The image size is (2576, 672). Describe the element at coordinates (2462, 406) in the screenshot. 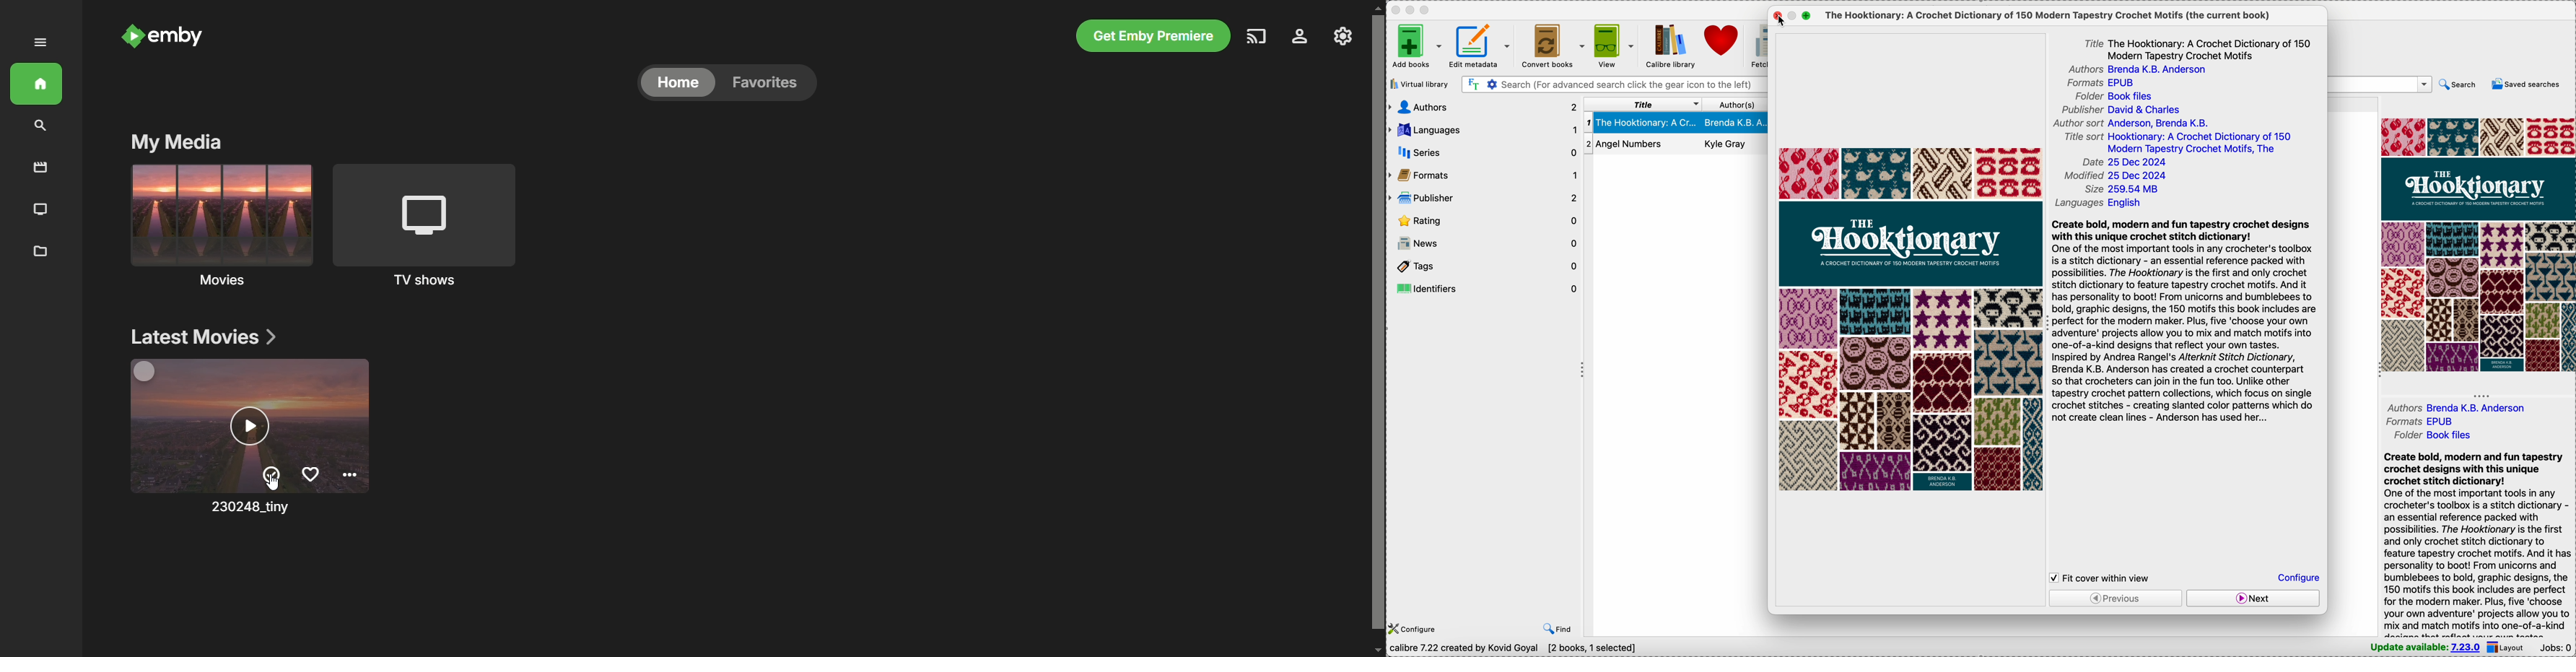

I see `authors` at that location.